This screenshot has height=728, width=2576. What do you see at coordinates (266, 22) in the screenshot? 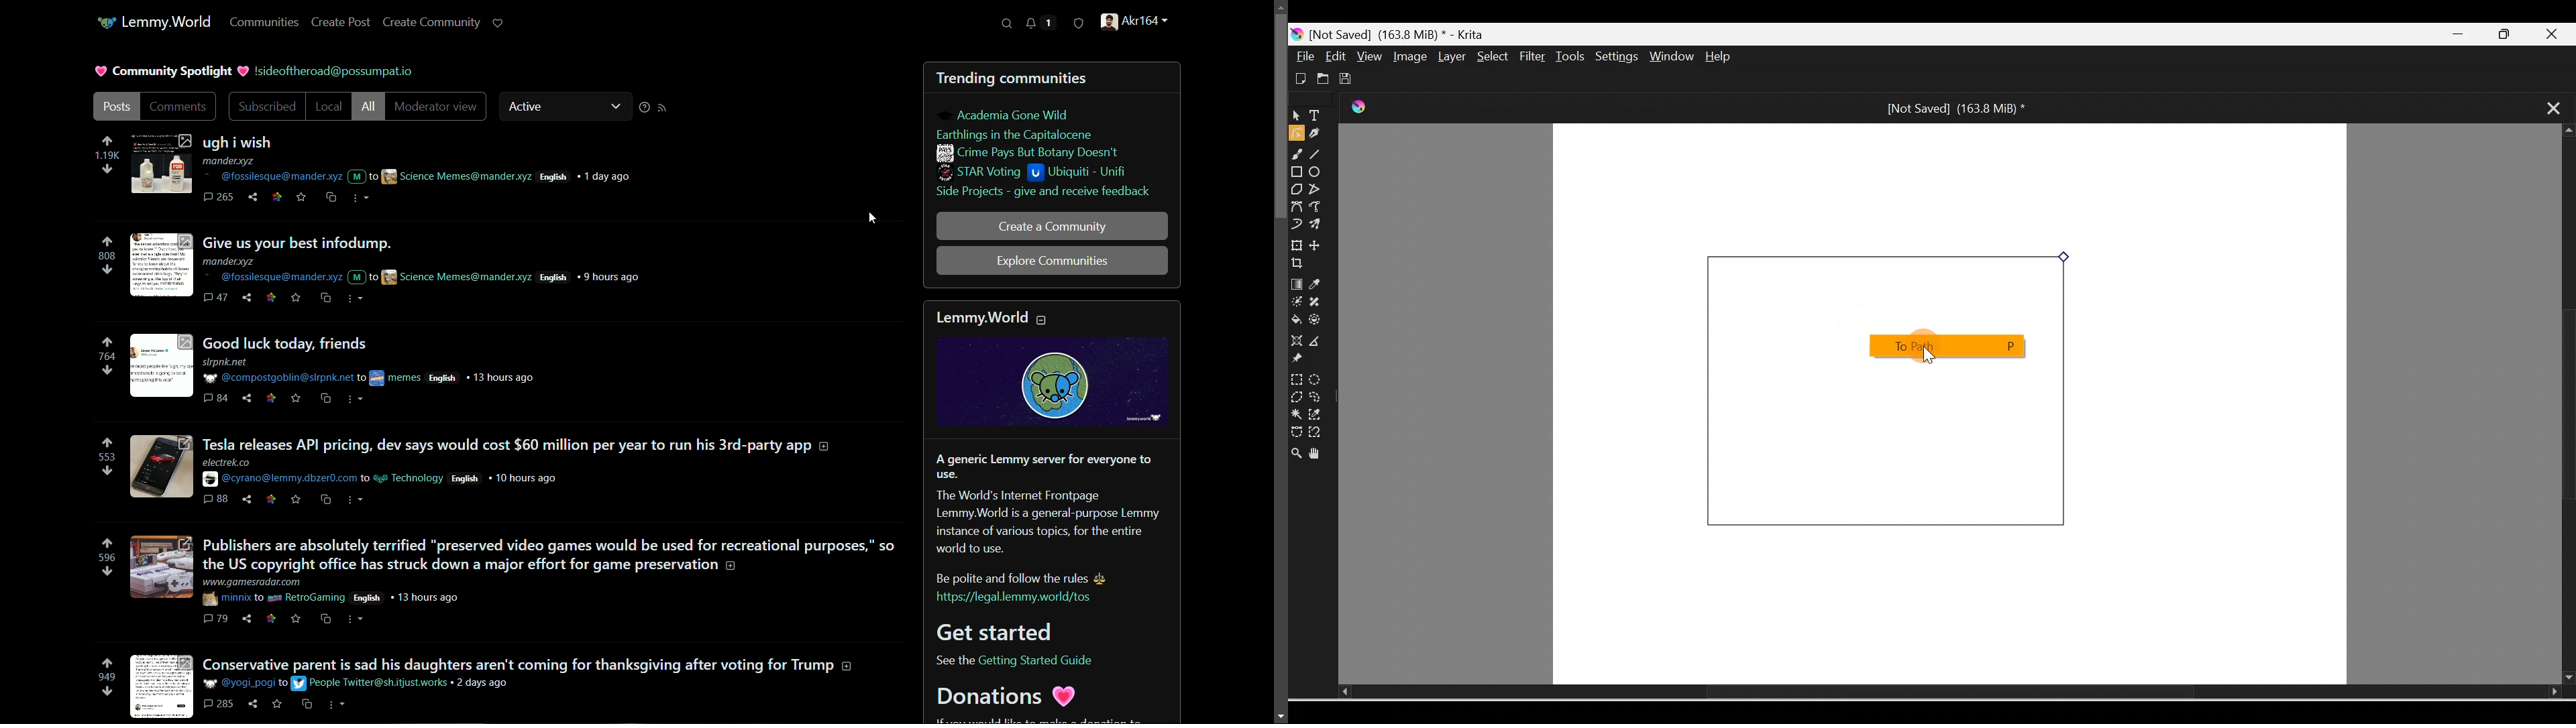
I see `communities` at bounding box center [266, 22].